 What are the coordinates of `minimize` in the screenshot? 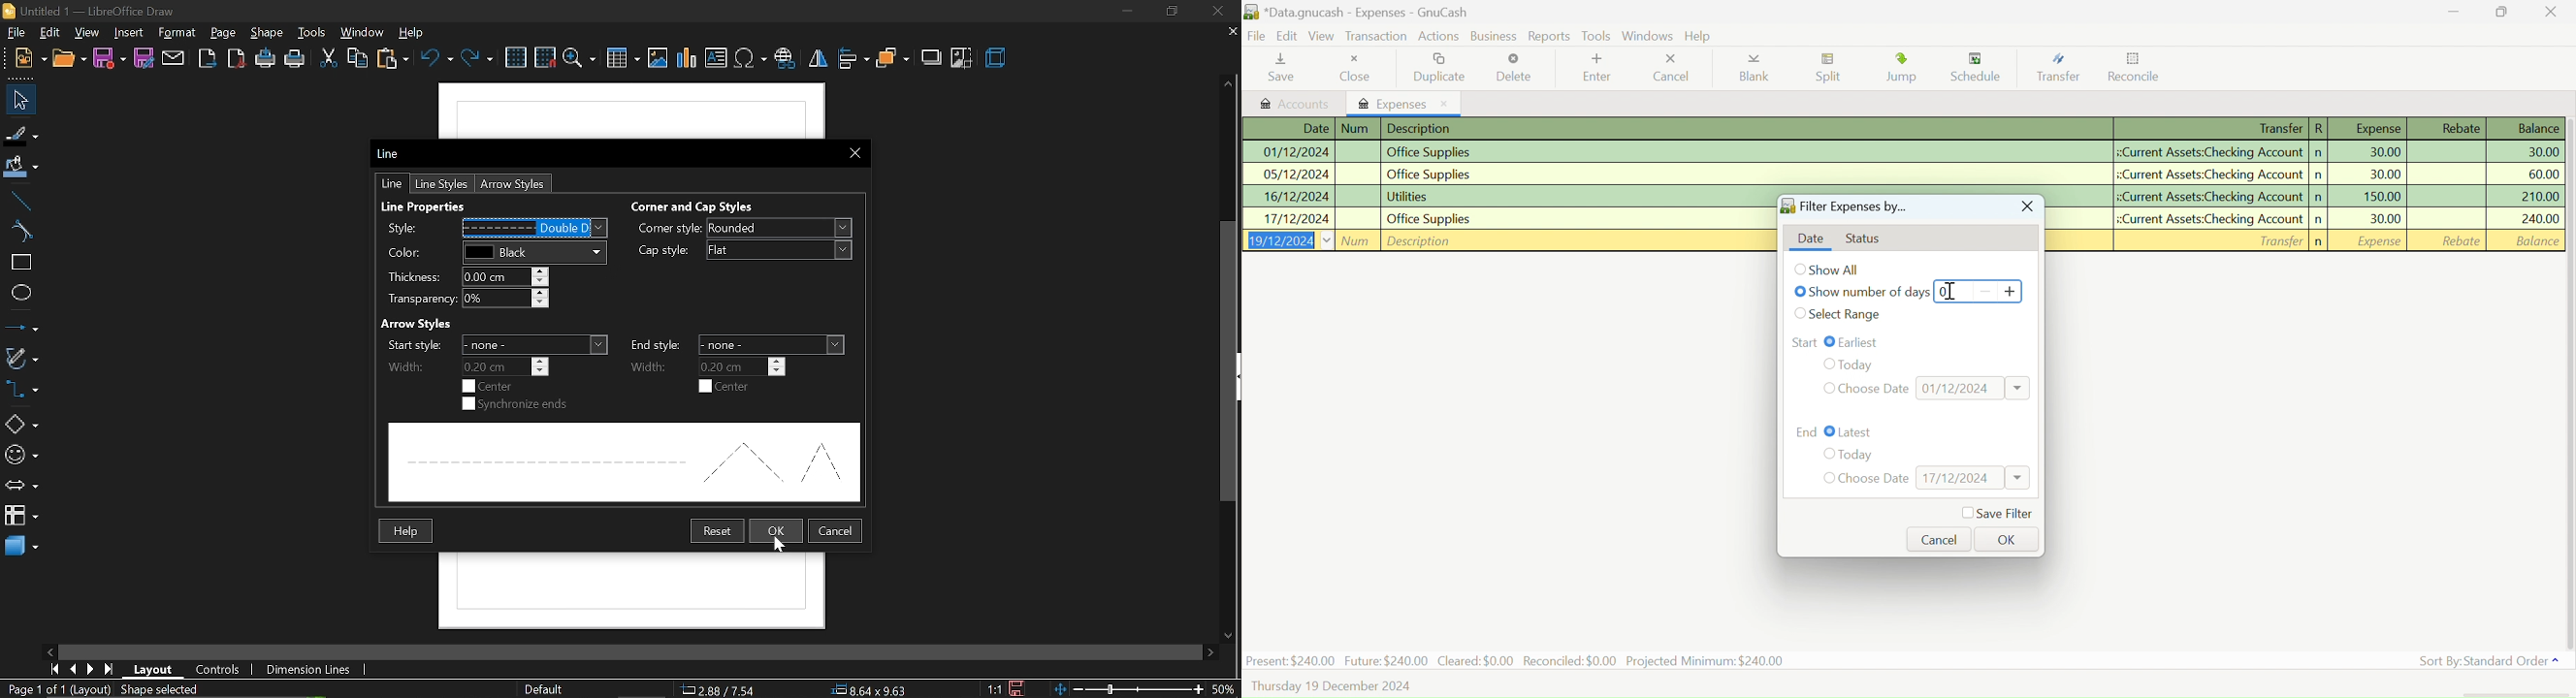 It's located at (1127, 12).